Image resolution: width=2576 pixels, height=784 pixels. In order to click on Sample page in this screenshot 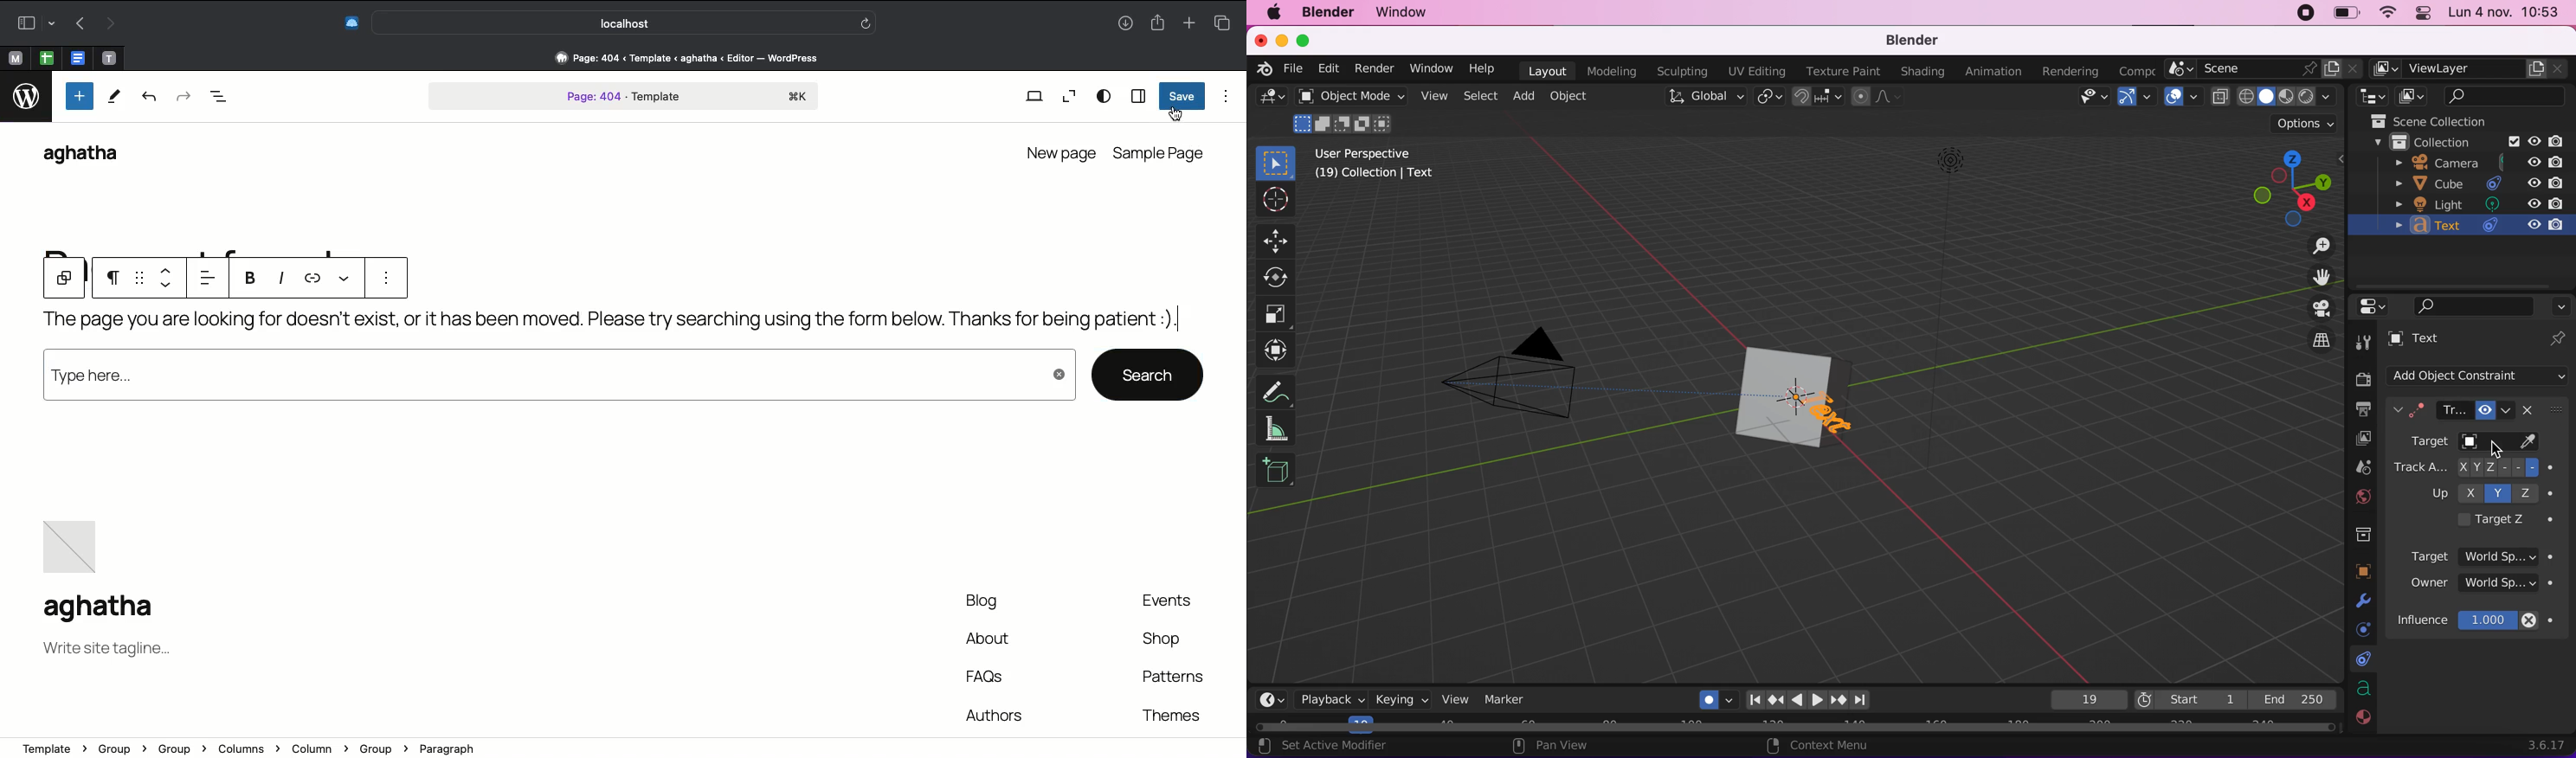, I will do `click(1161, 153)`.